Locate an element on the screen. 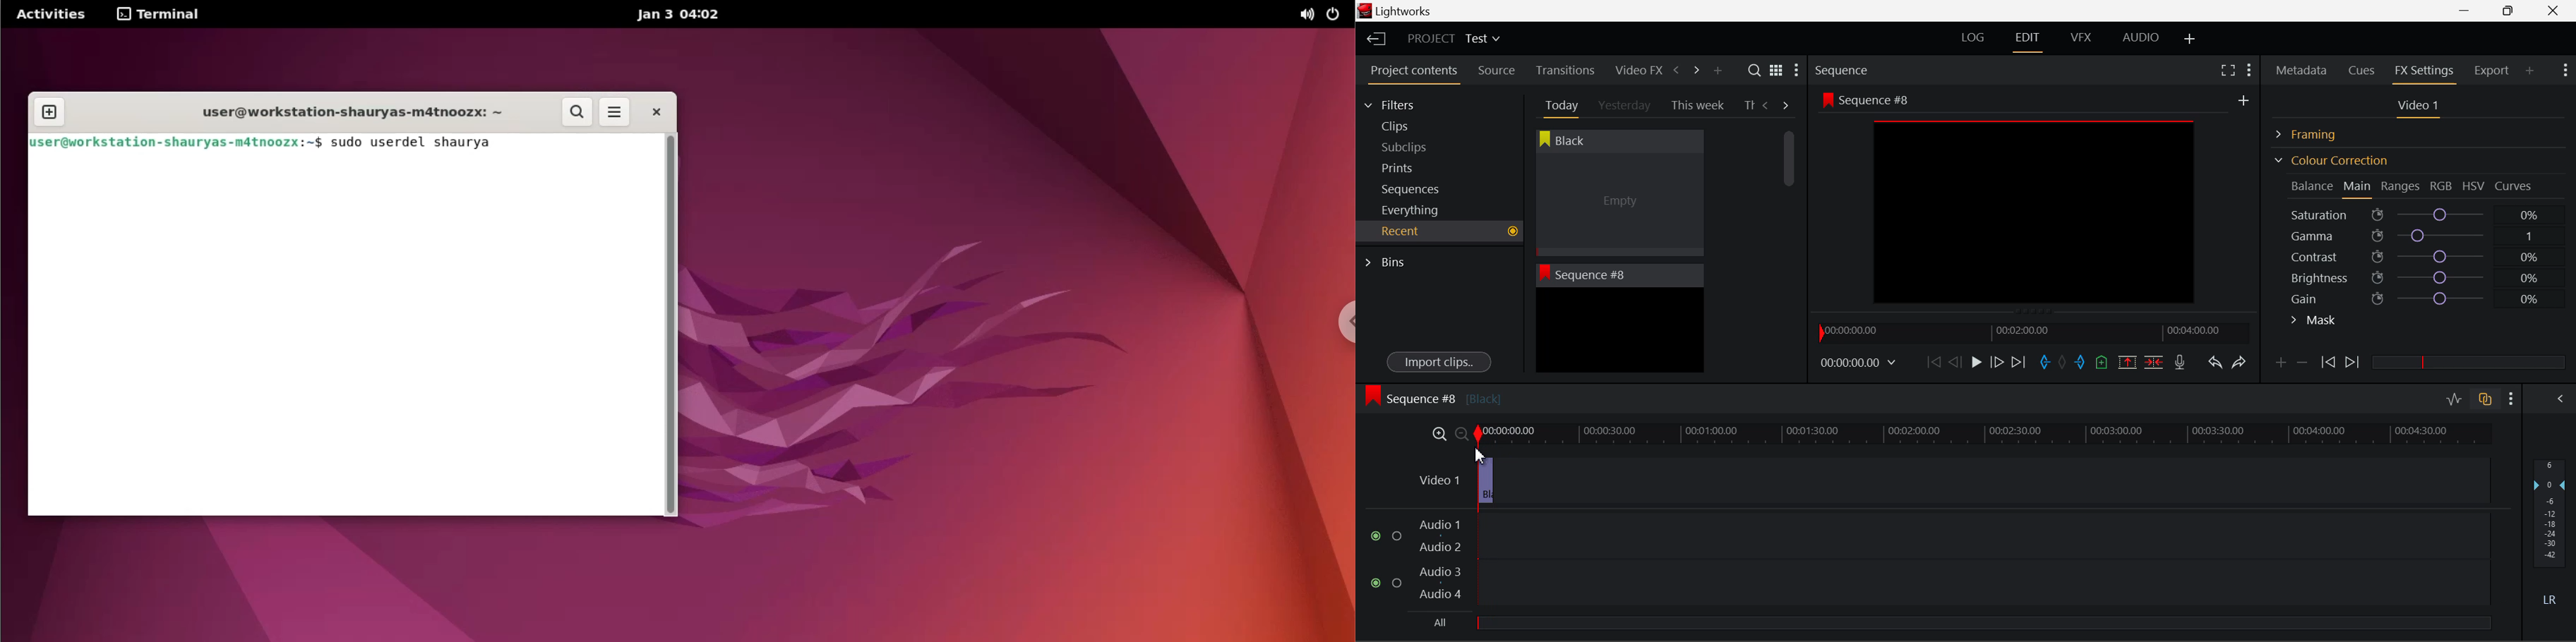  Brightness is located at coordinates (2420, 275).